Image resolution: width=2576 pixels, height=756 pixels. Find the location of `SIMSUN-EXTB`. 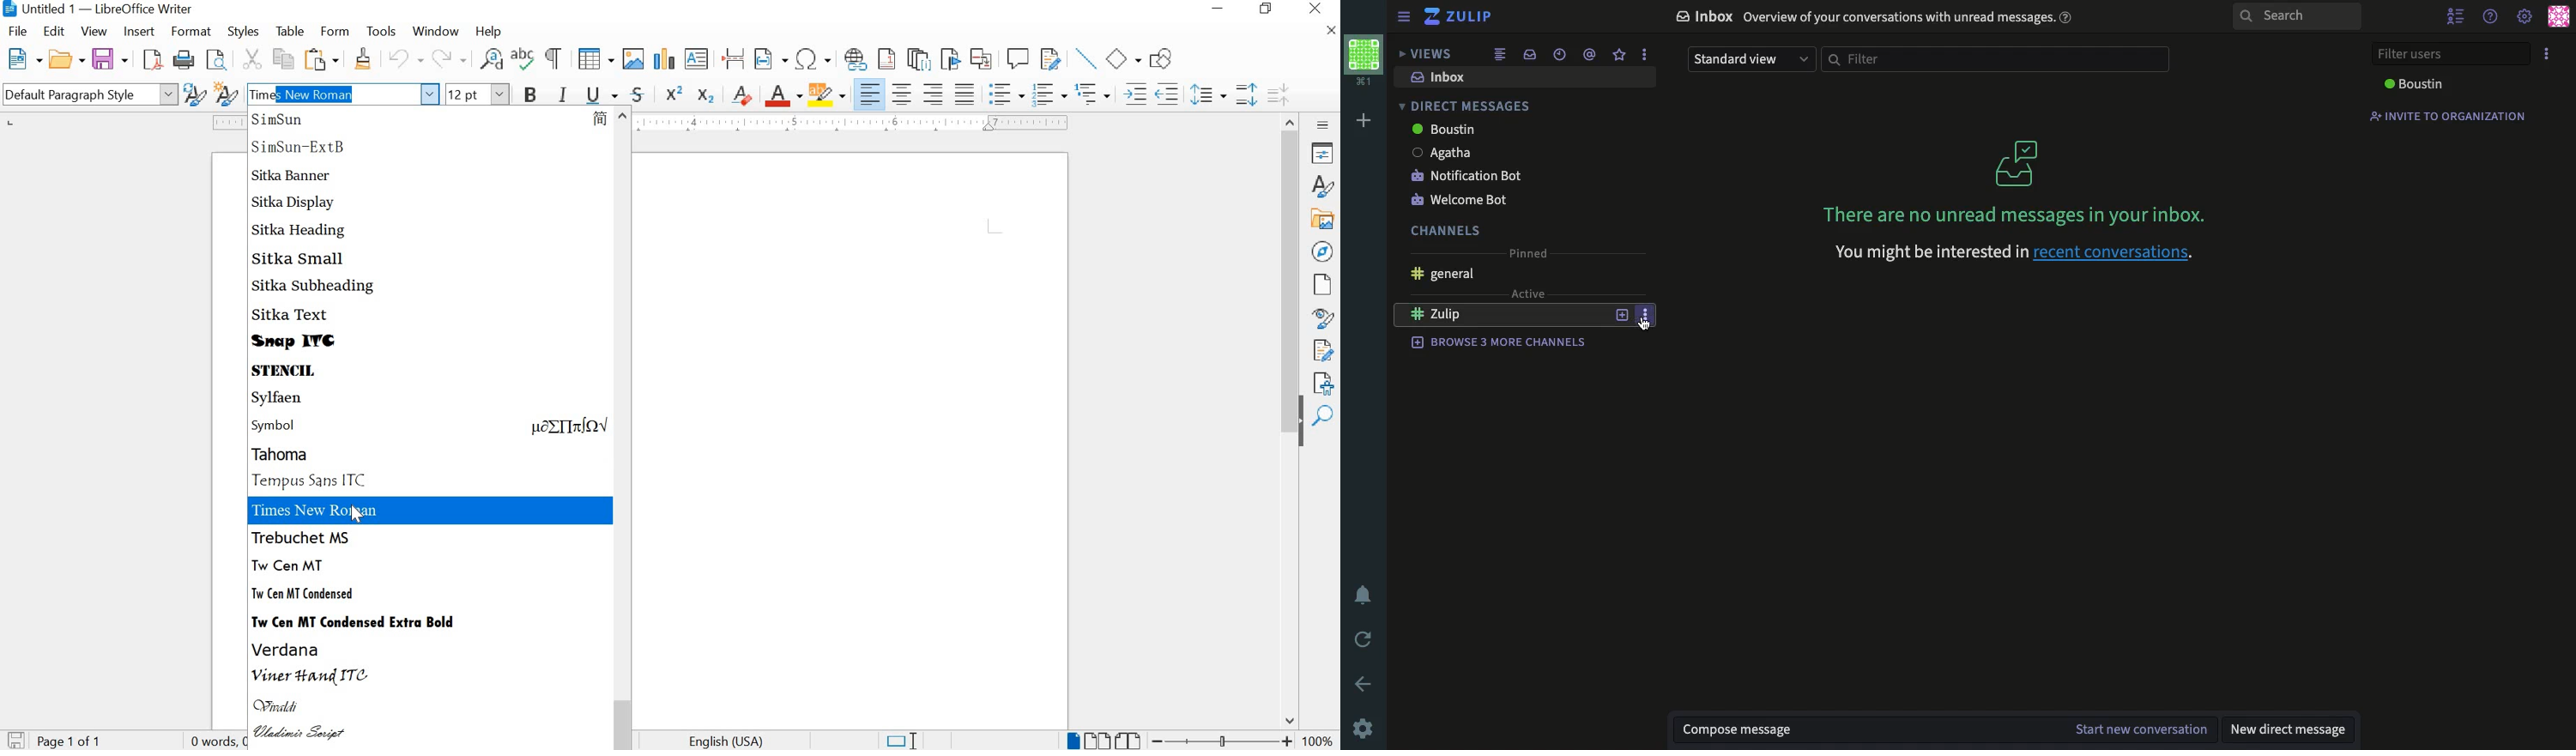

SIMSUN-EXTB is located at coordinates (301, 148).